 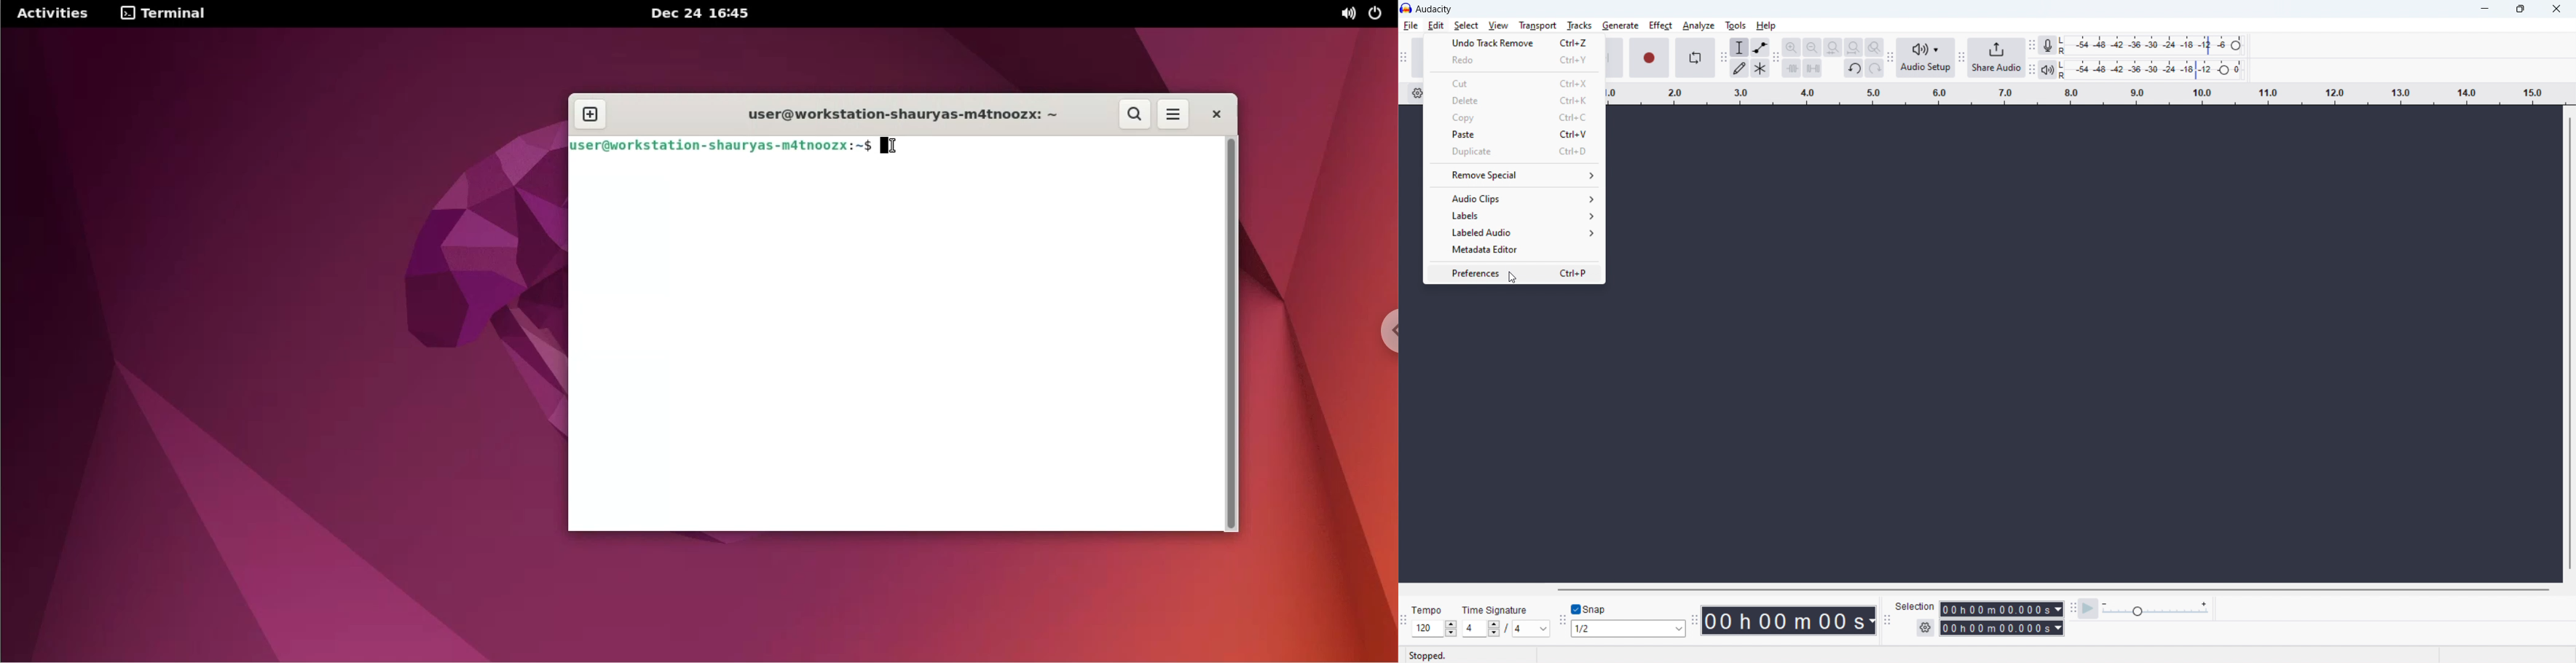 What do you see at coordinates (2236, 45) in the screenshot?
I see `Heade to change recording level` at bounding box center [2236, 45].